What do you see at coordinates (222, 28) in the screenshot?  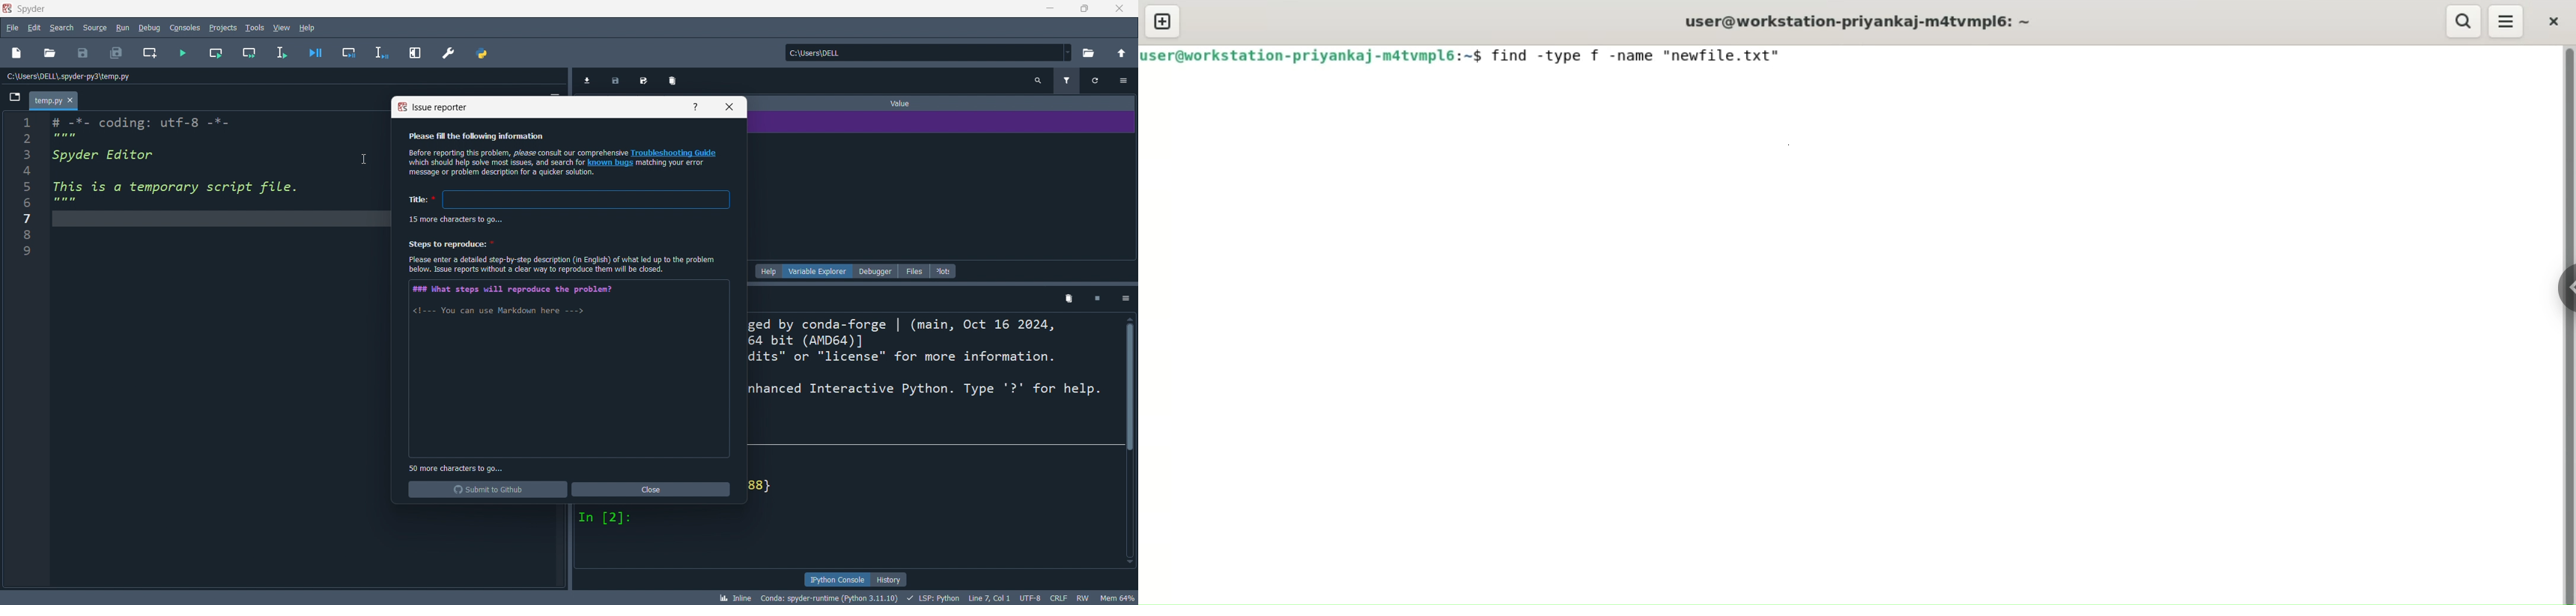 I see `projects` at bounding box center [222, 28].